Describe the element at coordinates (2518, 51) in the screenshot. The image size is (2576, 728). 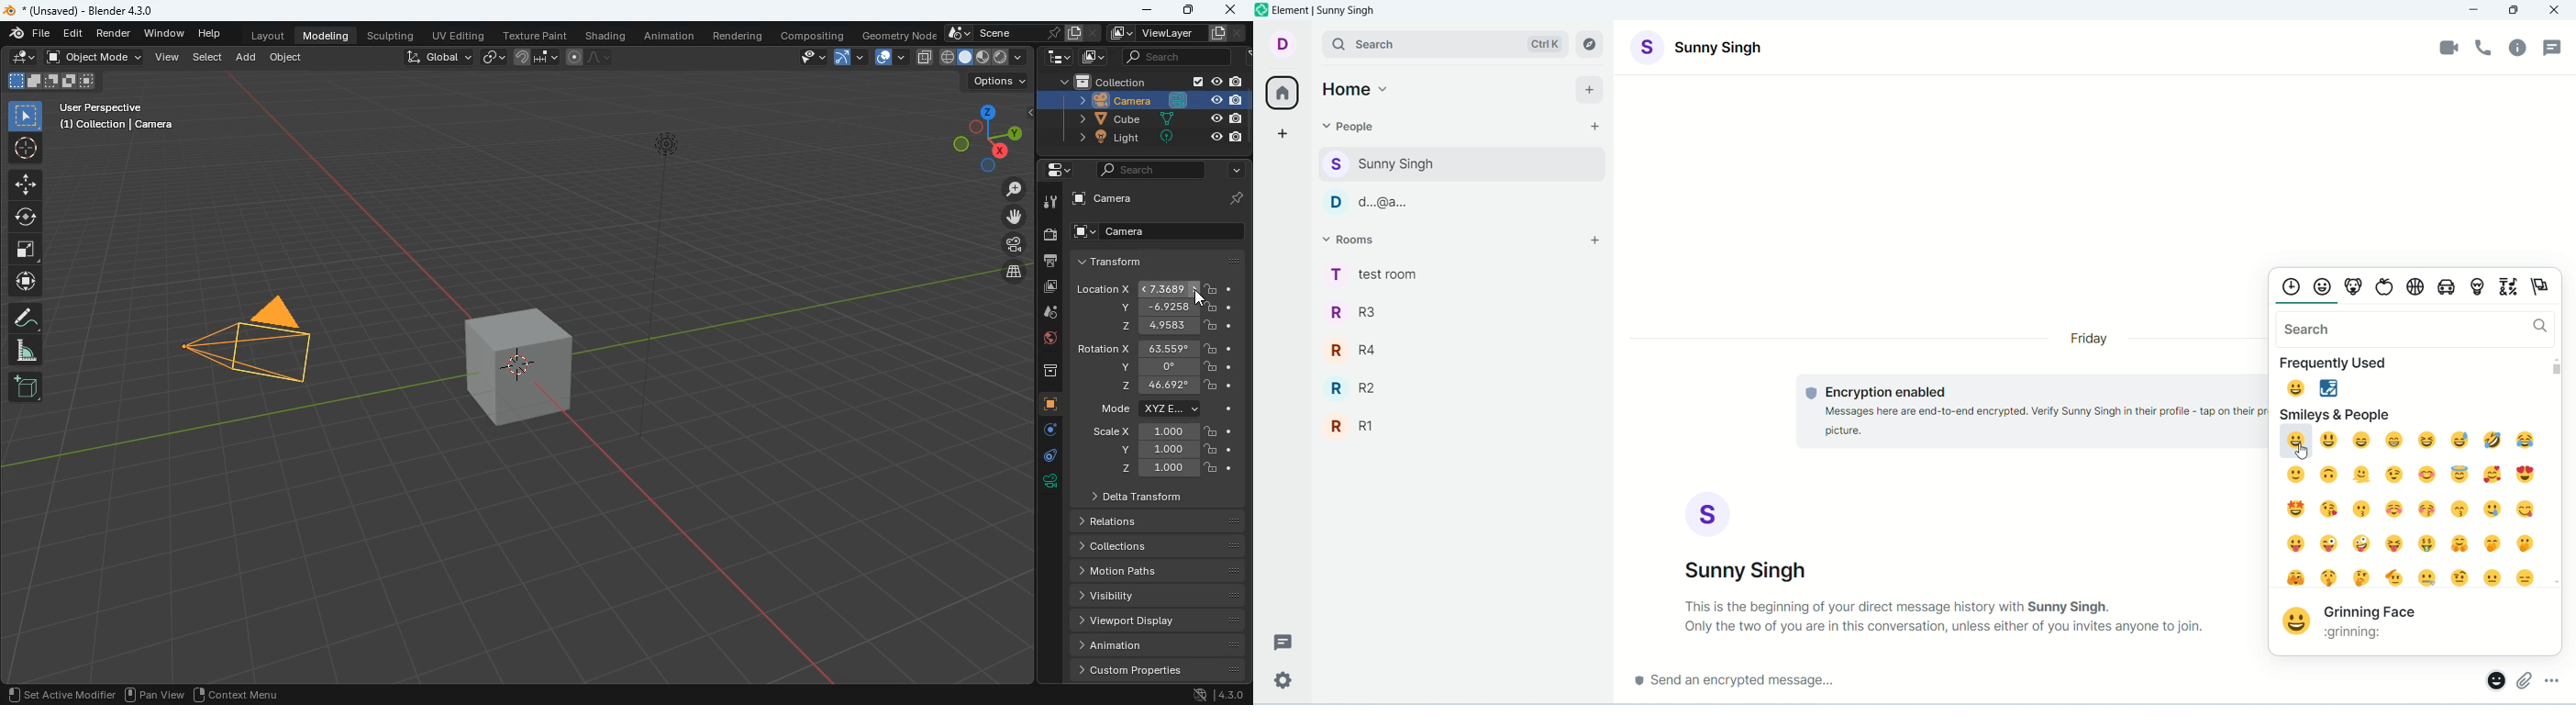
I see `room info` at that location.